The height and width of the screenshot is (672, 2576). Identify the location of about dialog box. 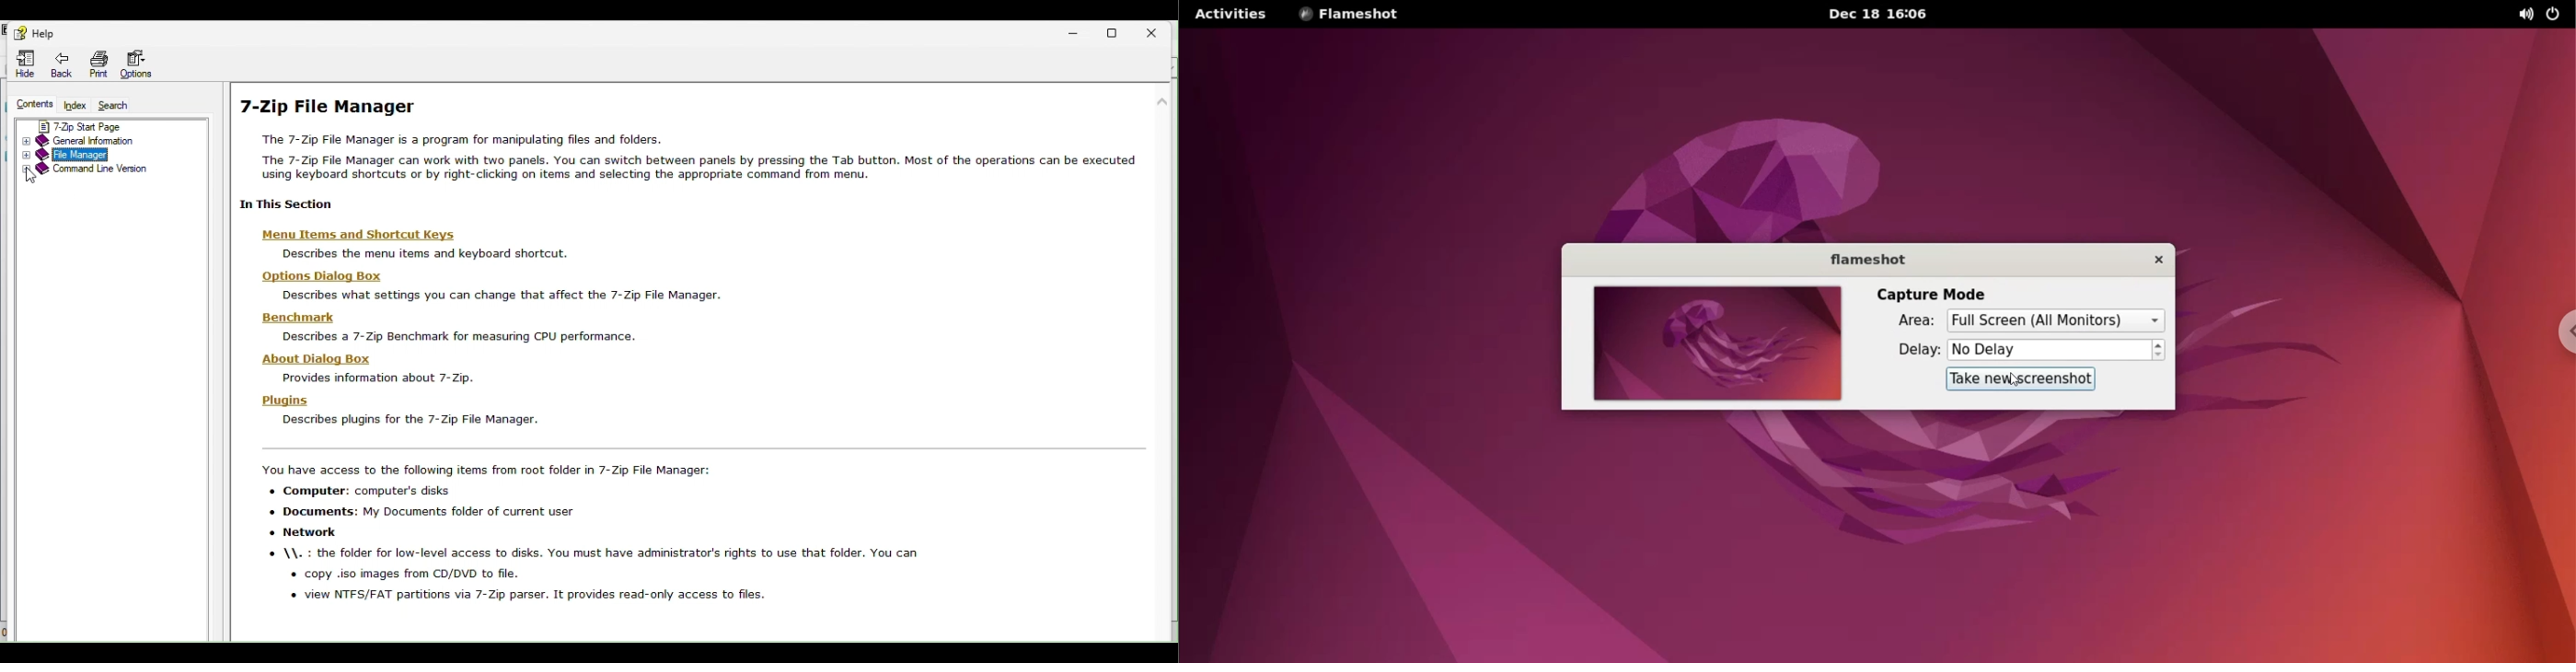
(324, 359).